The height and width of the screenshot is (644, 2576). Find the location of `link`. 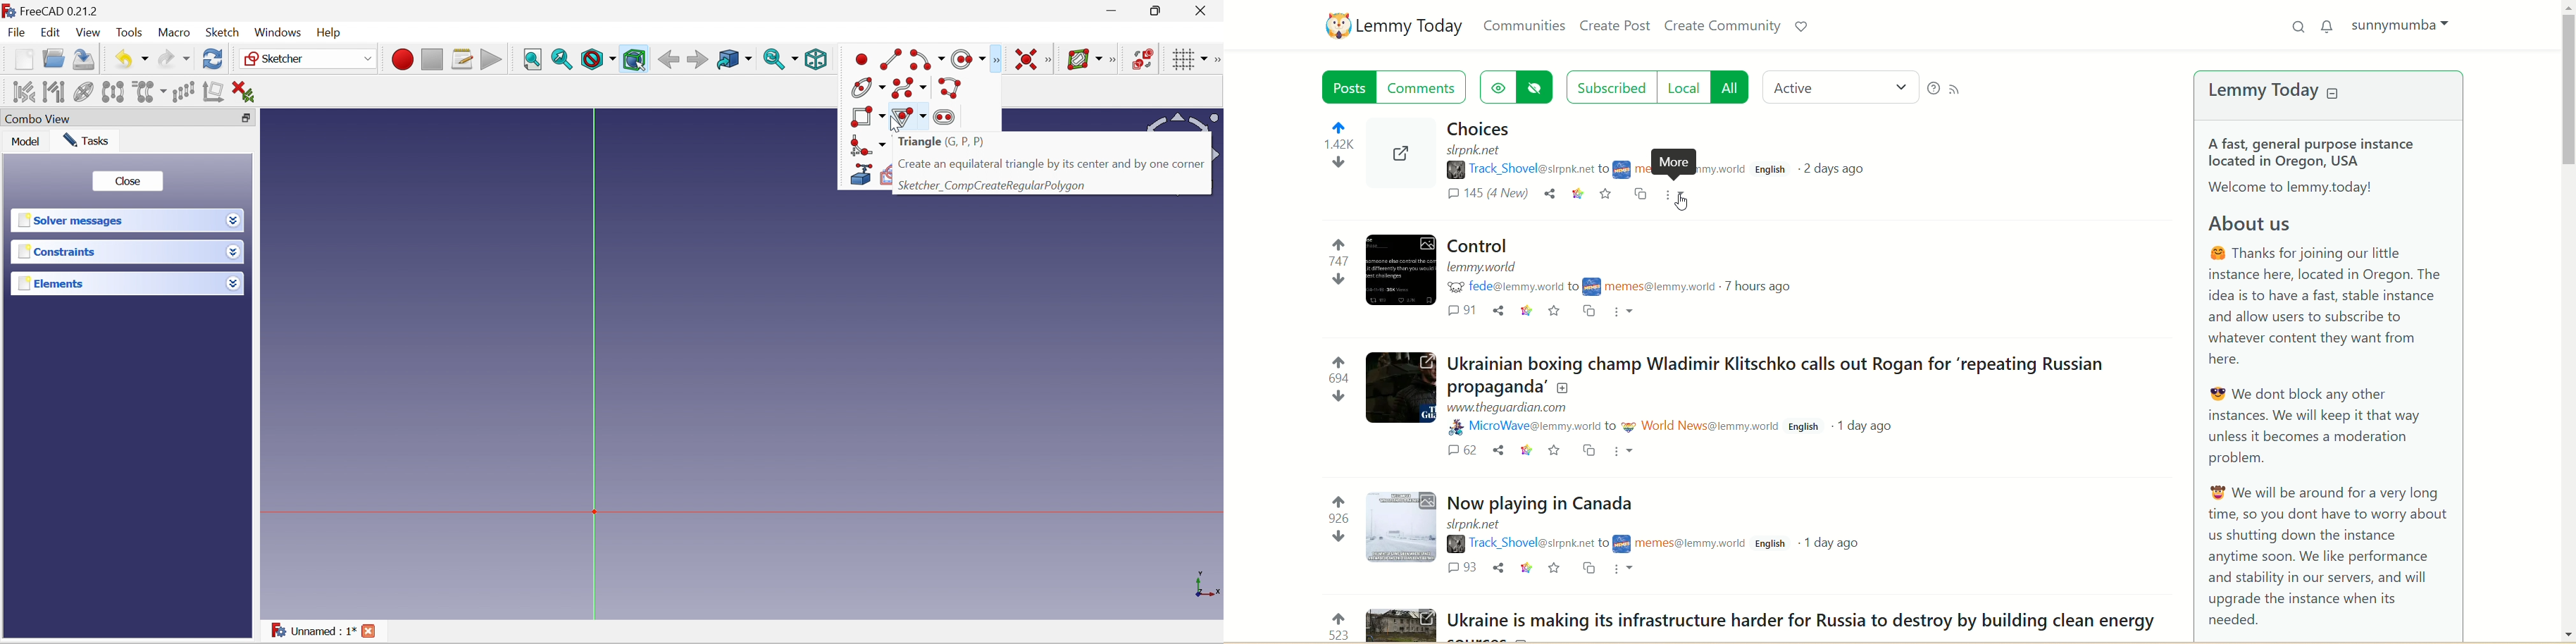

link is located at coordinates (1524, 450).